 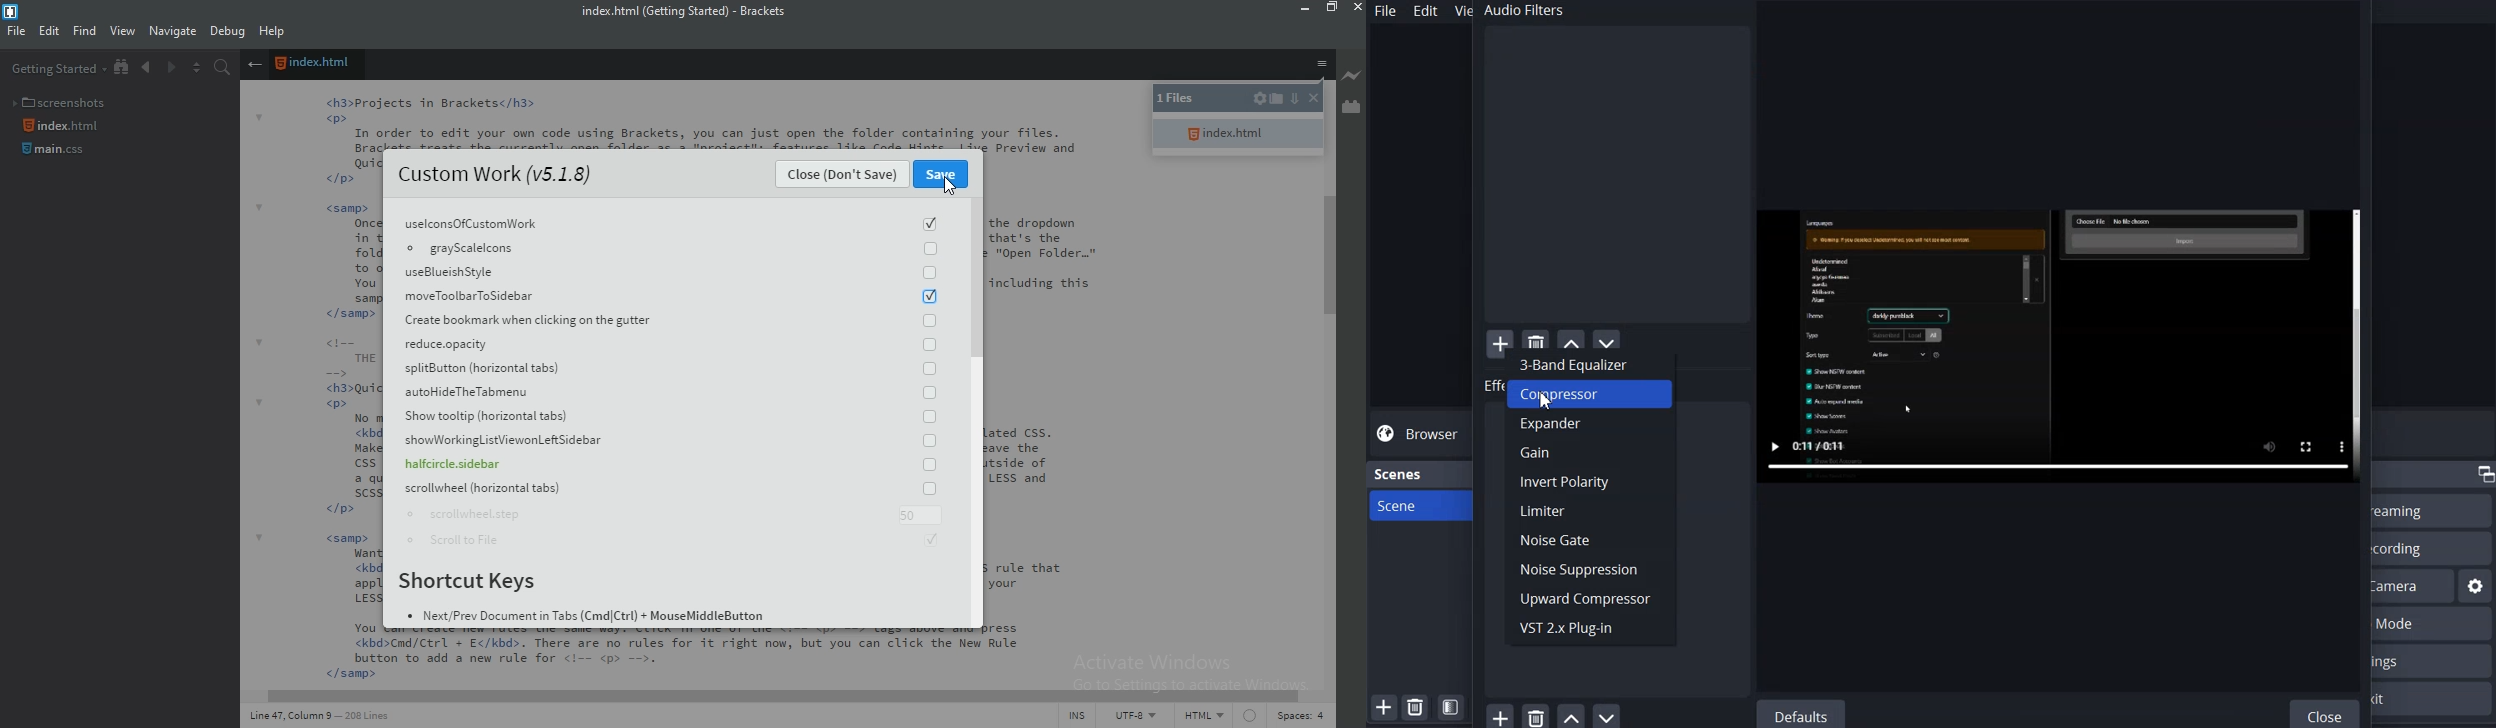 What do you see at coordinates (63, 100) in the screenshot?
I see `Screenshots` at bounding box center [63, 100].